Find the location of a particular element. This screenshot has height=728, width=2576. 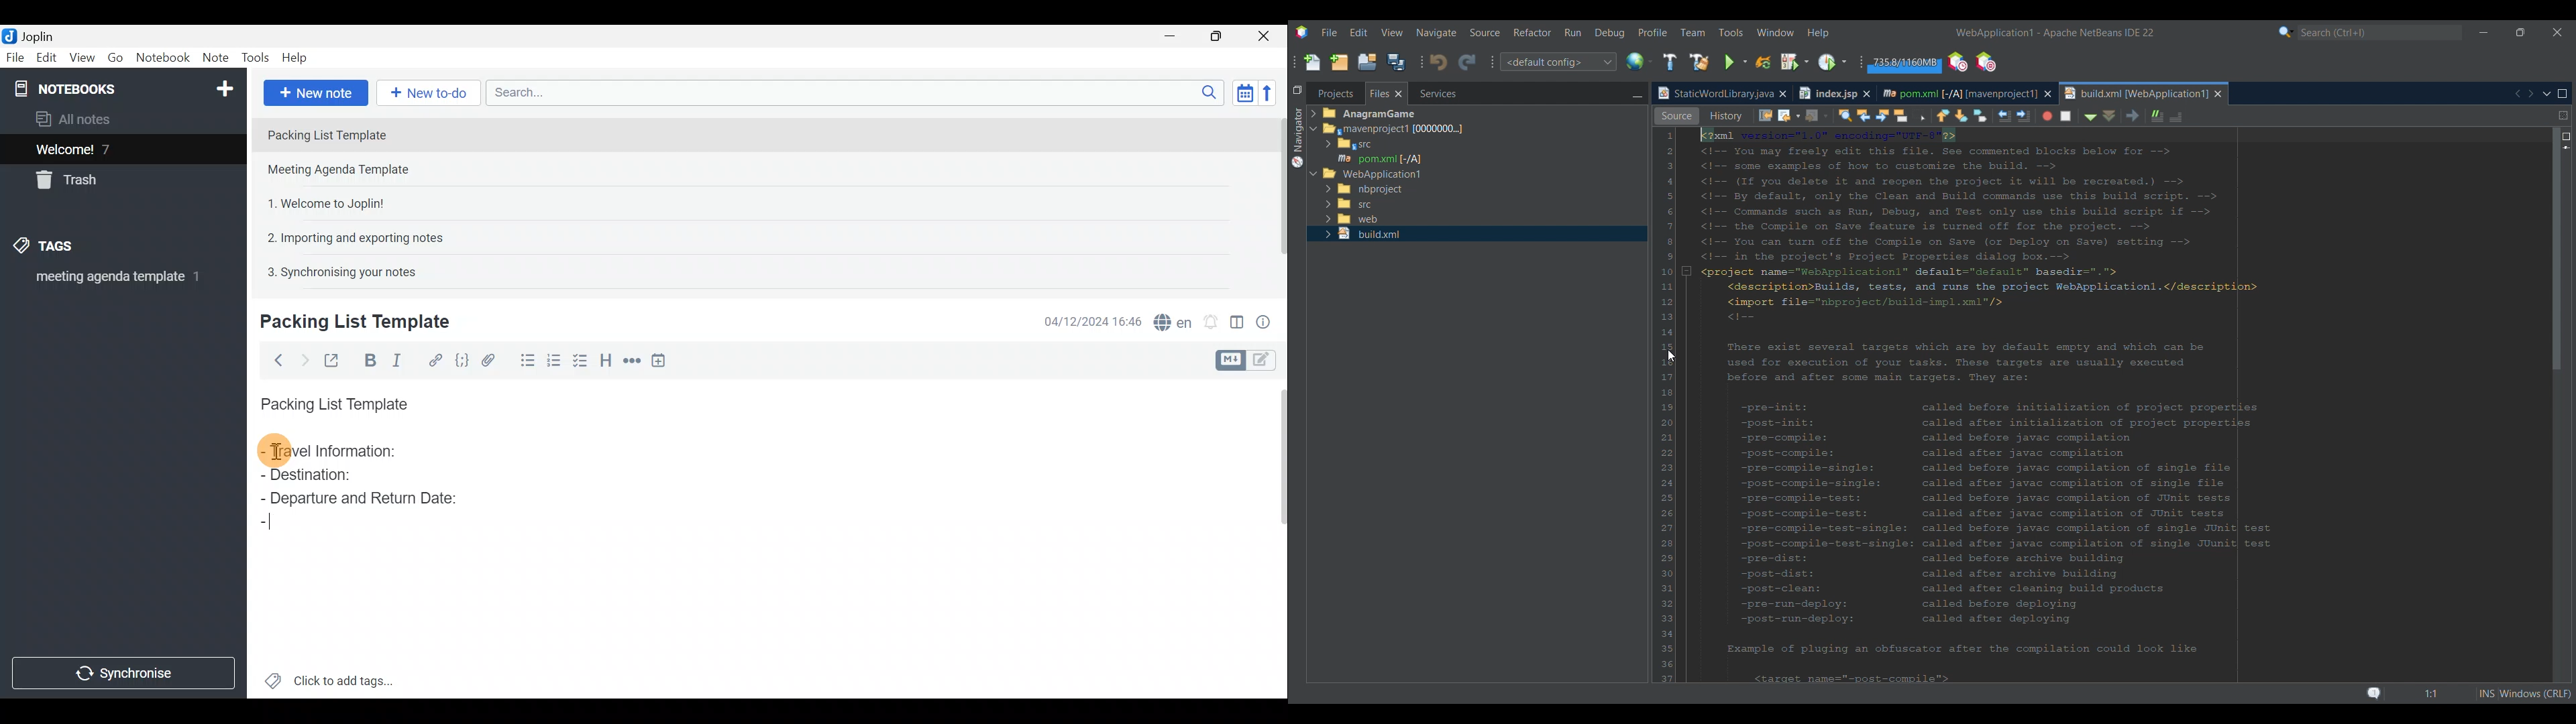

Tags is located at coordinates (65, 248).